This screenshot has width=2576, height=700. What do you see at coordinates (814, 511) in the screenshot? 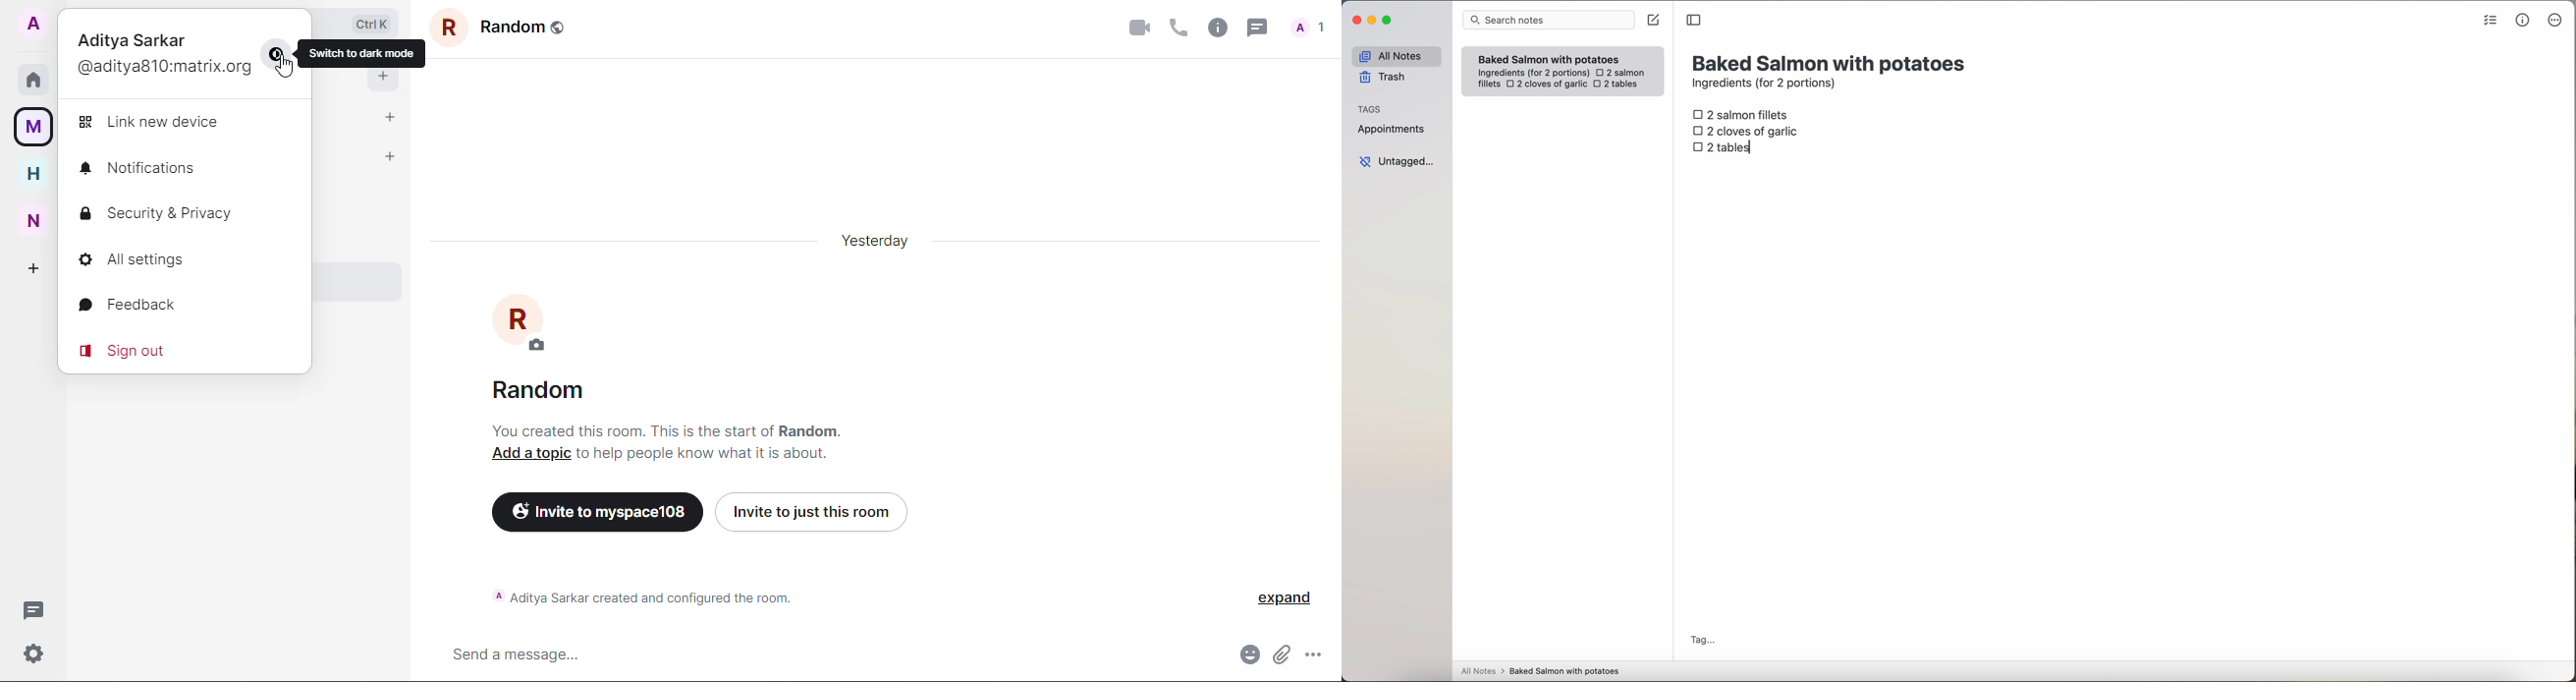
I see `invite just to this room` at bounding box center [814, 511].